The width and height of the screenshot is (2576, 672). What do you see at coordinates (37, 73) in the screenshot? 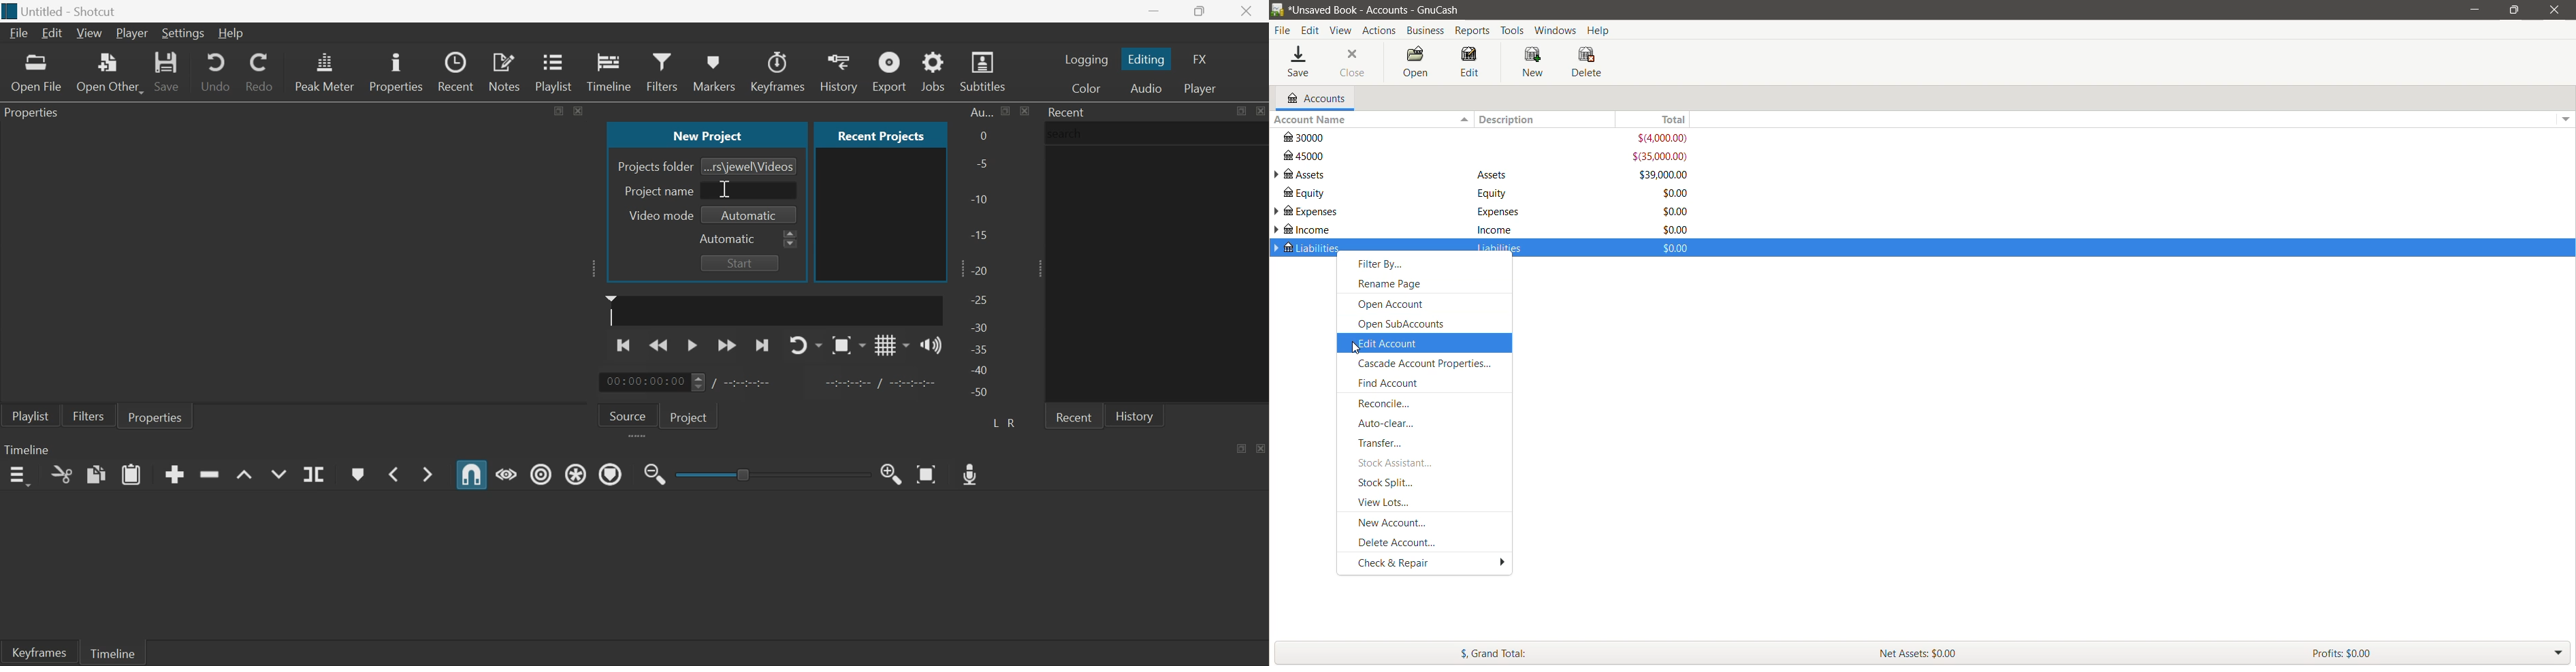
I see `Open a video, audio, image or project file` at bounding box center [37, 73].